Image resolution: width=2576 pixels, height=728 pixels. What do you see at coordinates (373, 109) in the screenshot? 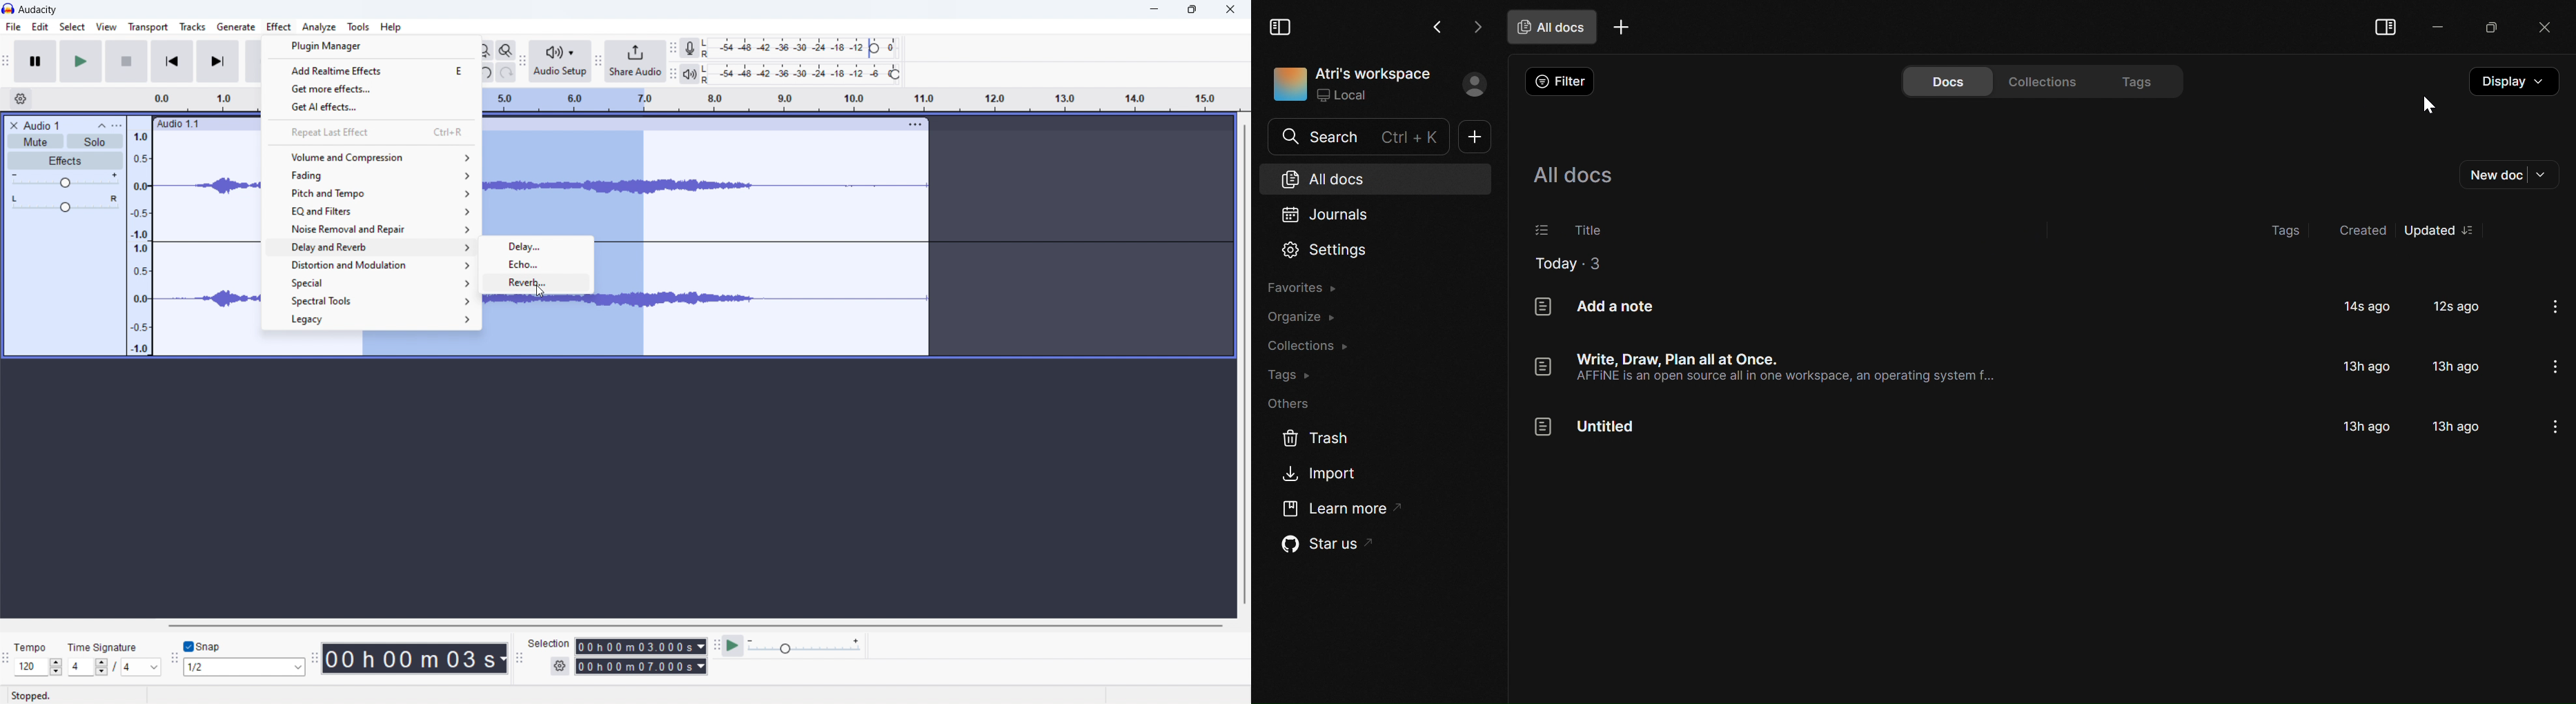
I see `get AI effects..` at bounding box center [373, 109].